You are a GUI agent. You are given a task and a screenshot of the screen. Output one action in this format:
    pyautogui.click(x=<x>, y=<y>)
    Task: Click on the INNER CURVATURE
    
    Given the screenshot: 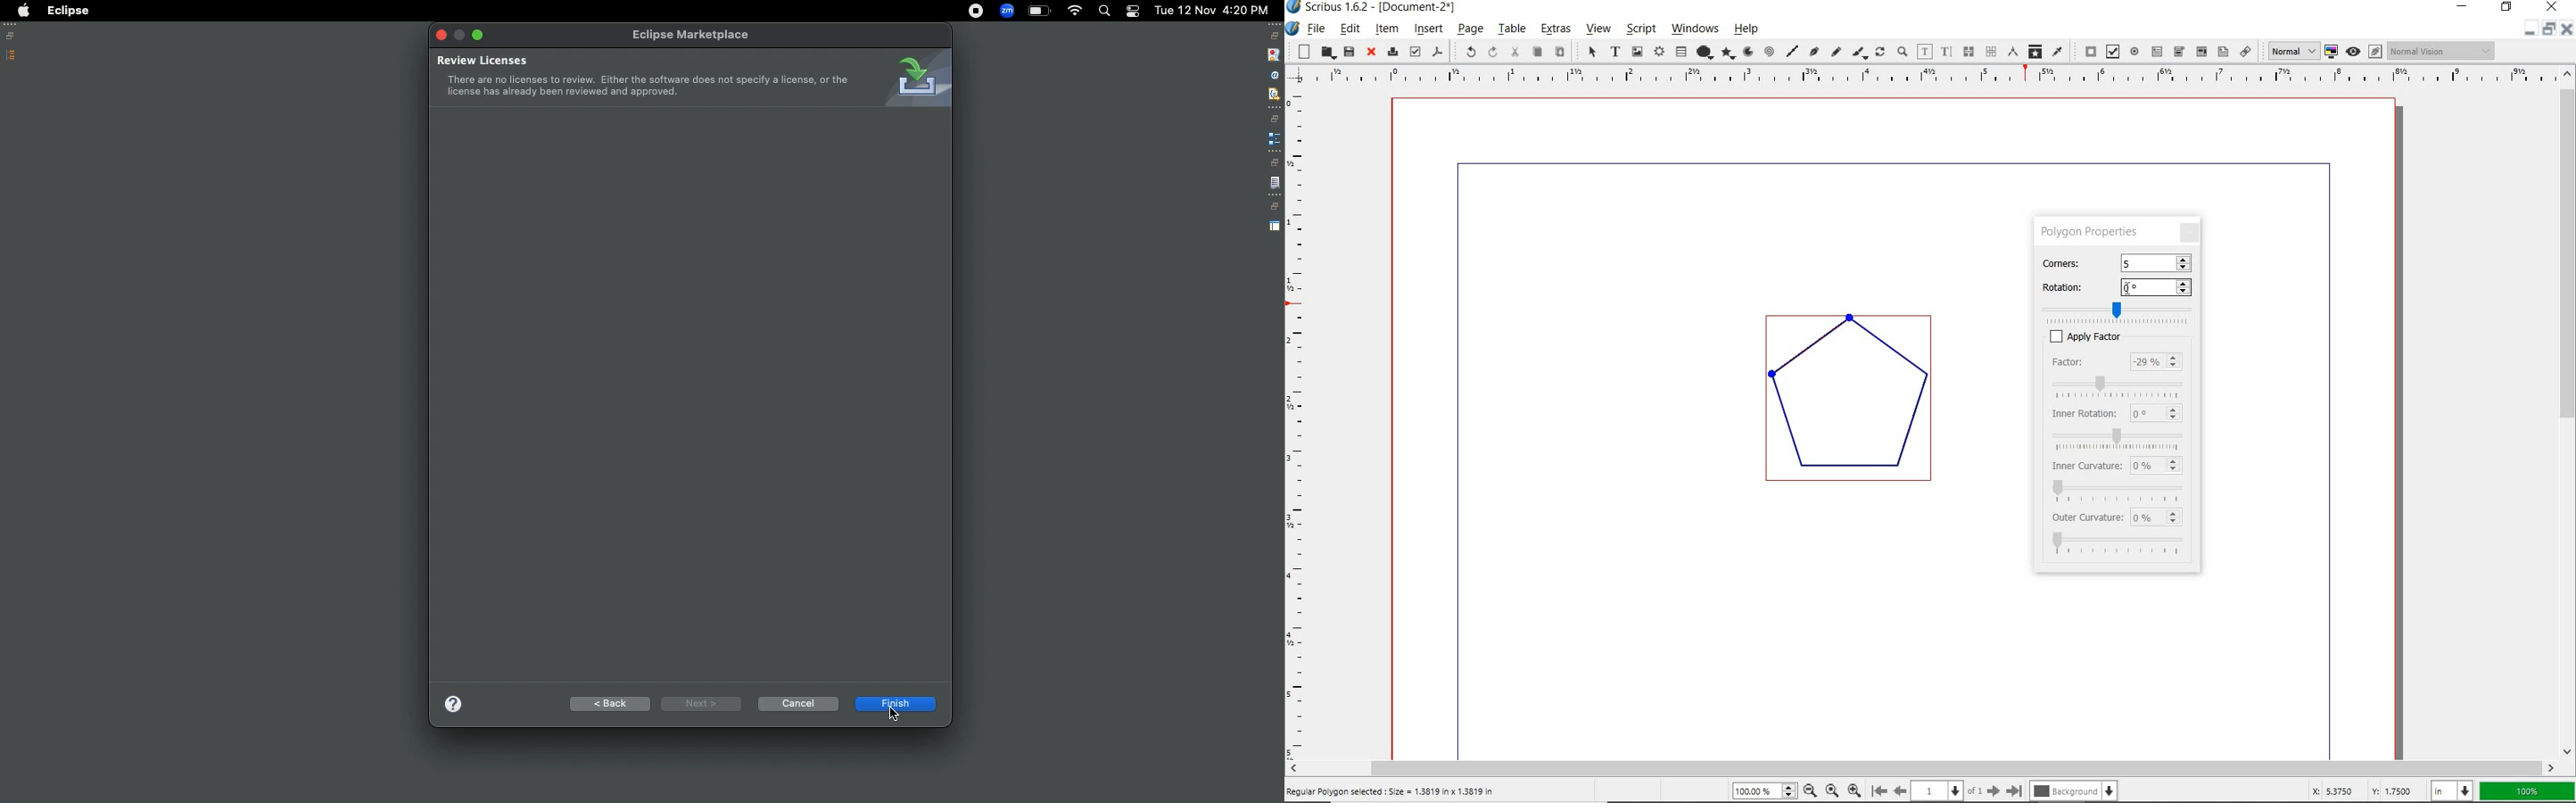 What is the action you would take?
    pyautogui.click(x=2084, y=465)
    